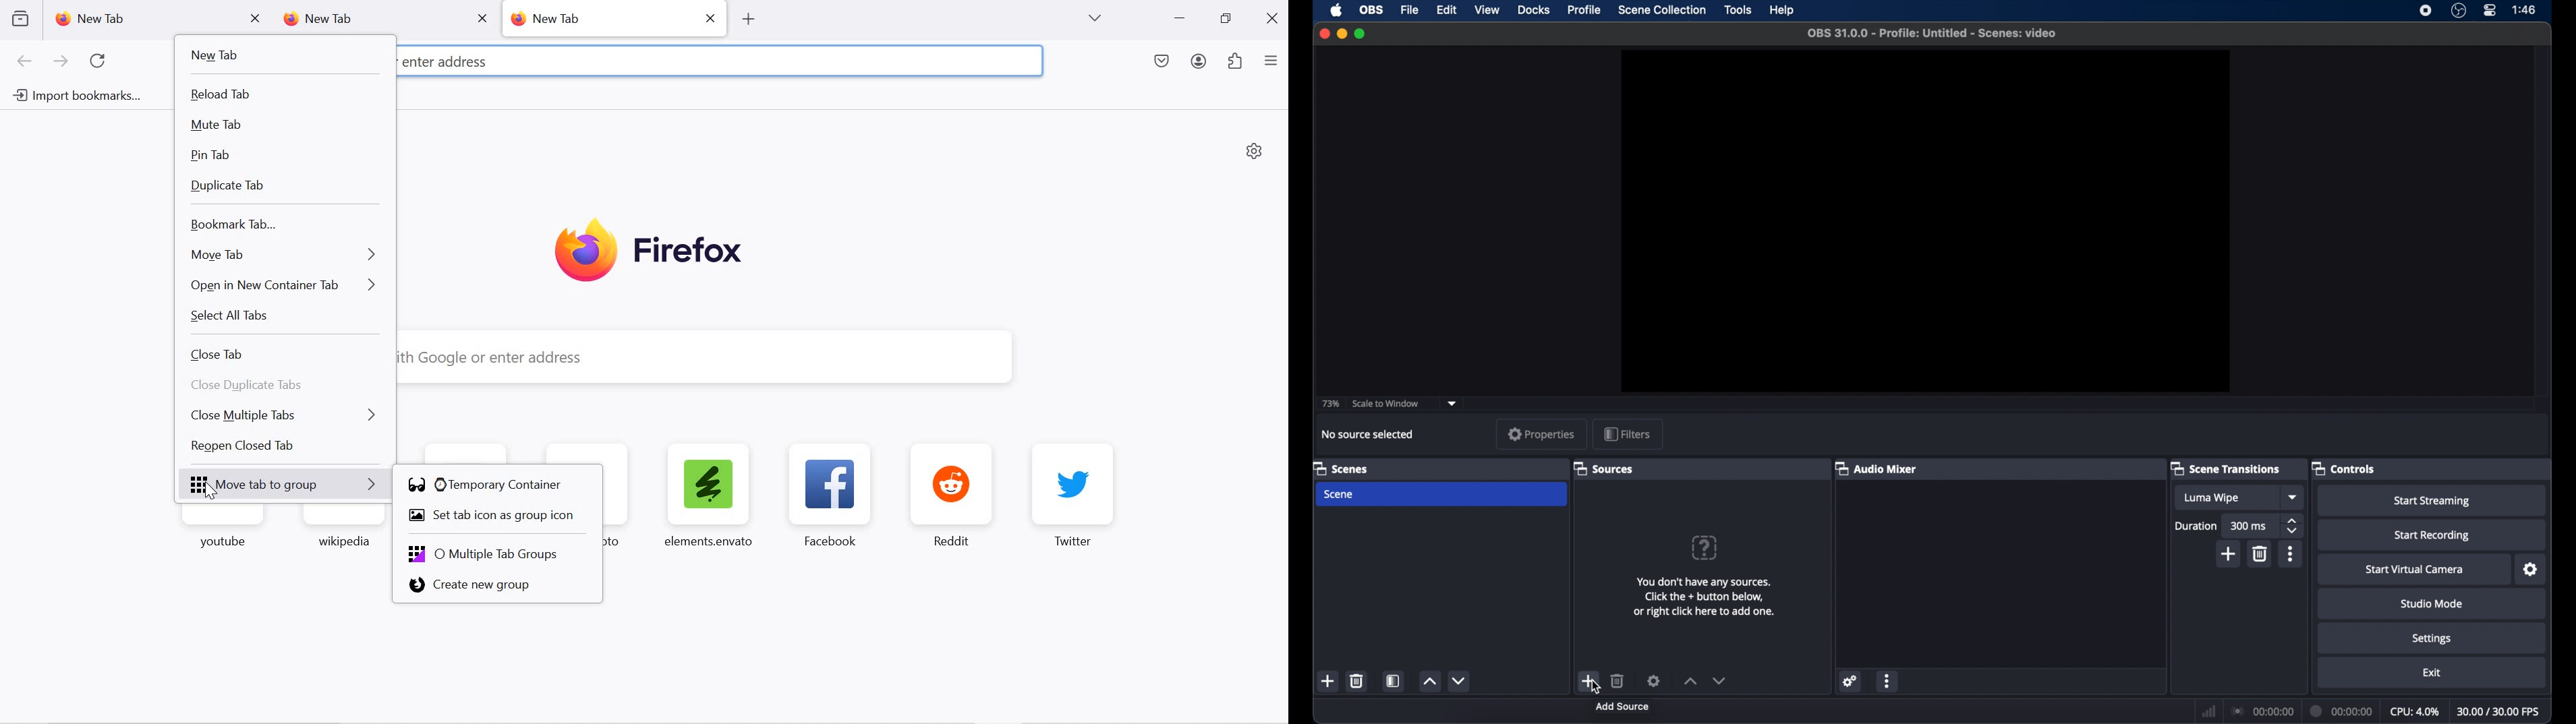 Image resolution: width=2576 pixels, height=728 pixels. What do you see at coordinates (1361, 34) in the screenshot?
I see `maximize` at bounding box center [1361, 34].